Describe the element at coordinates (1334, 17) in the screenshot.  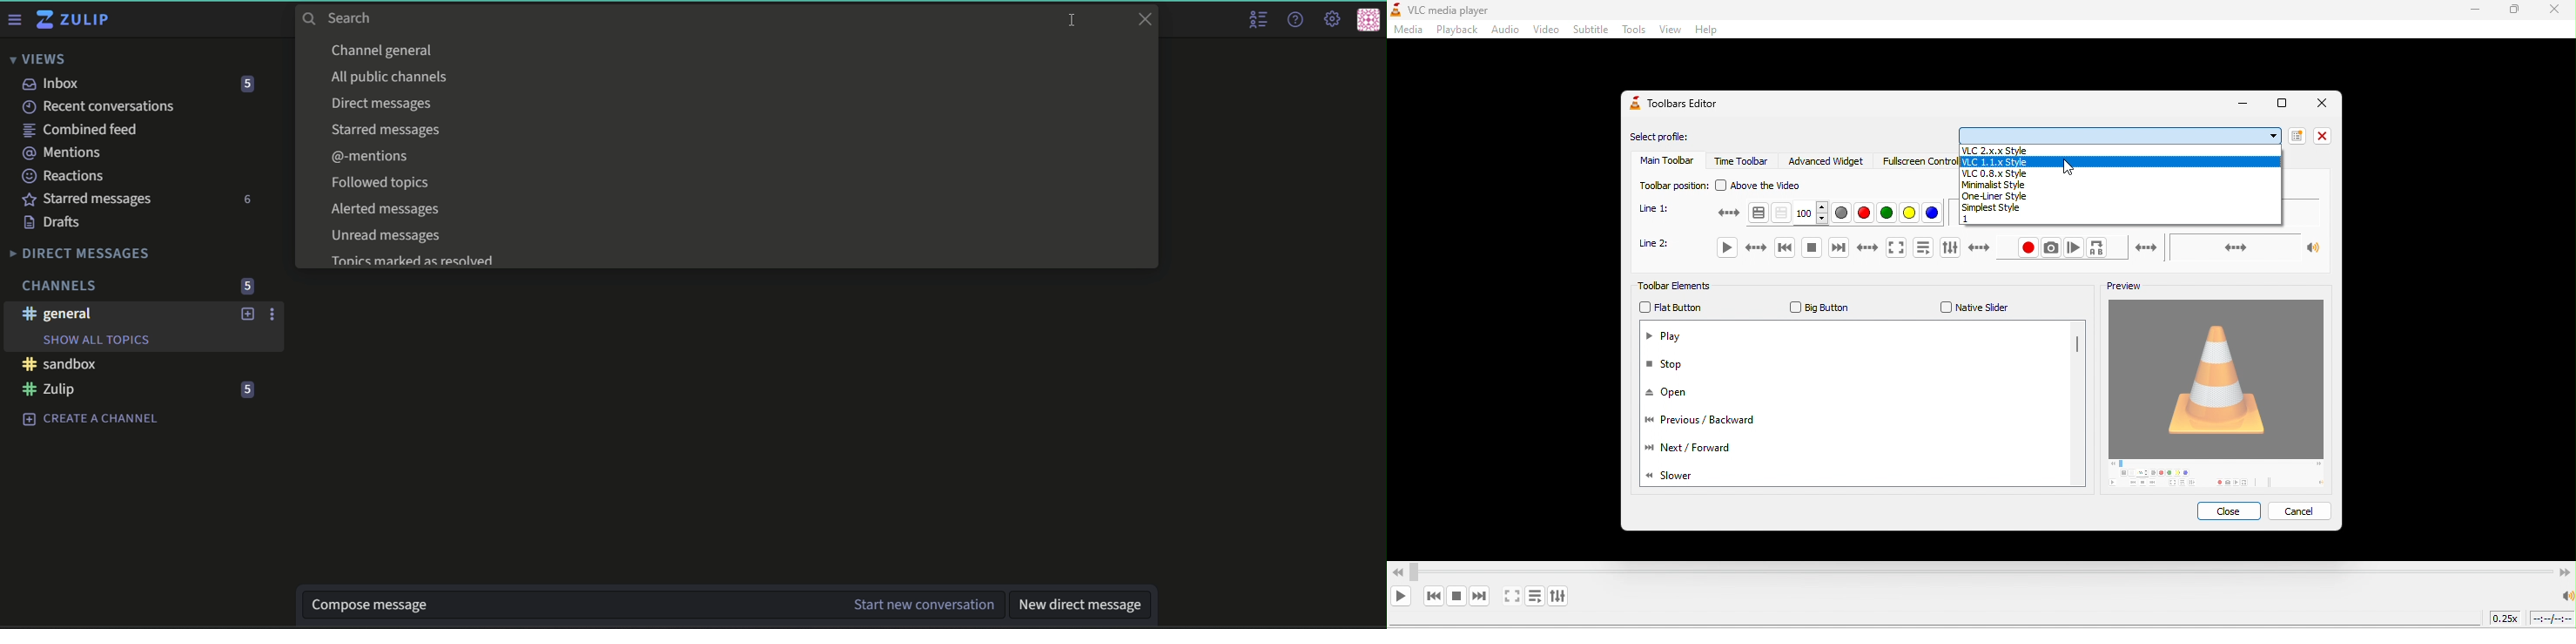
I see `main menu` at that location.